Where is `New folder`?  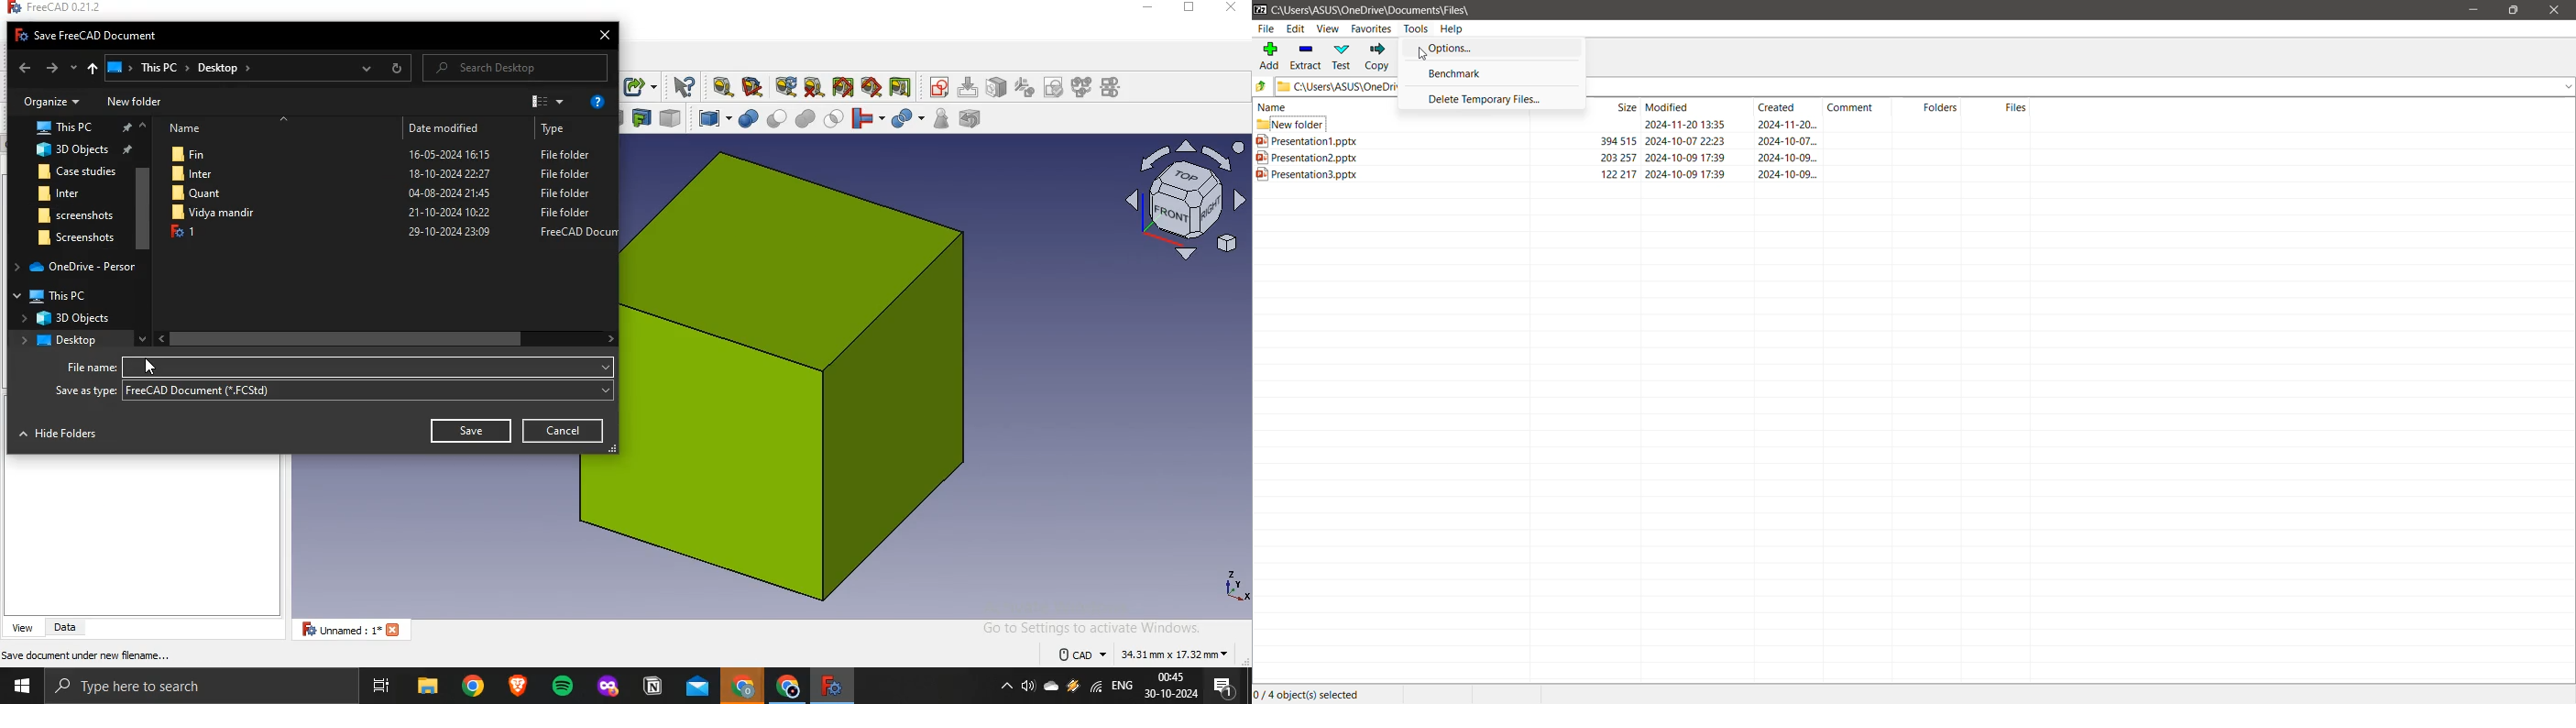
New folder is located at coordinates (136, 102).